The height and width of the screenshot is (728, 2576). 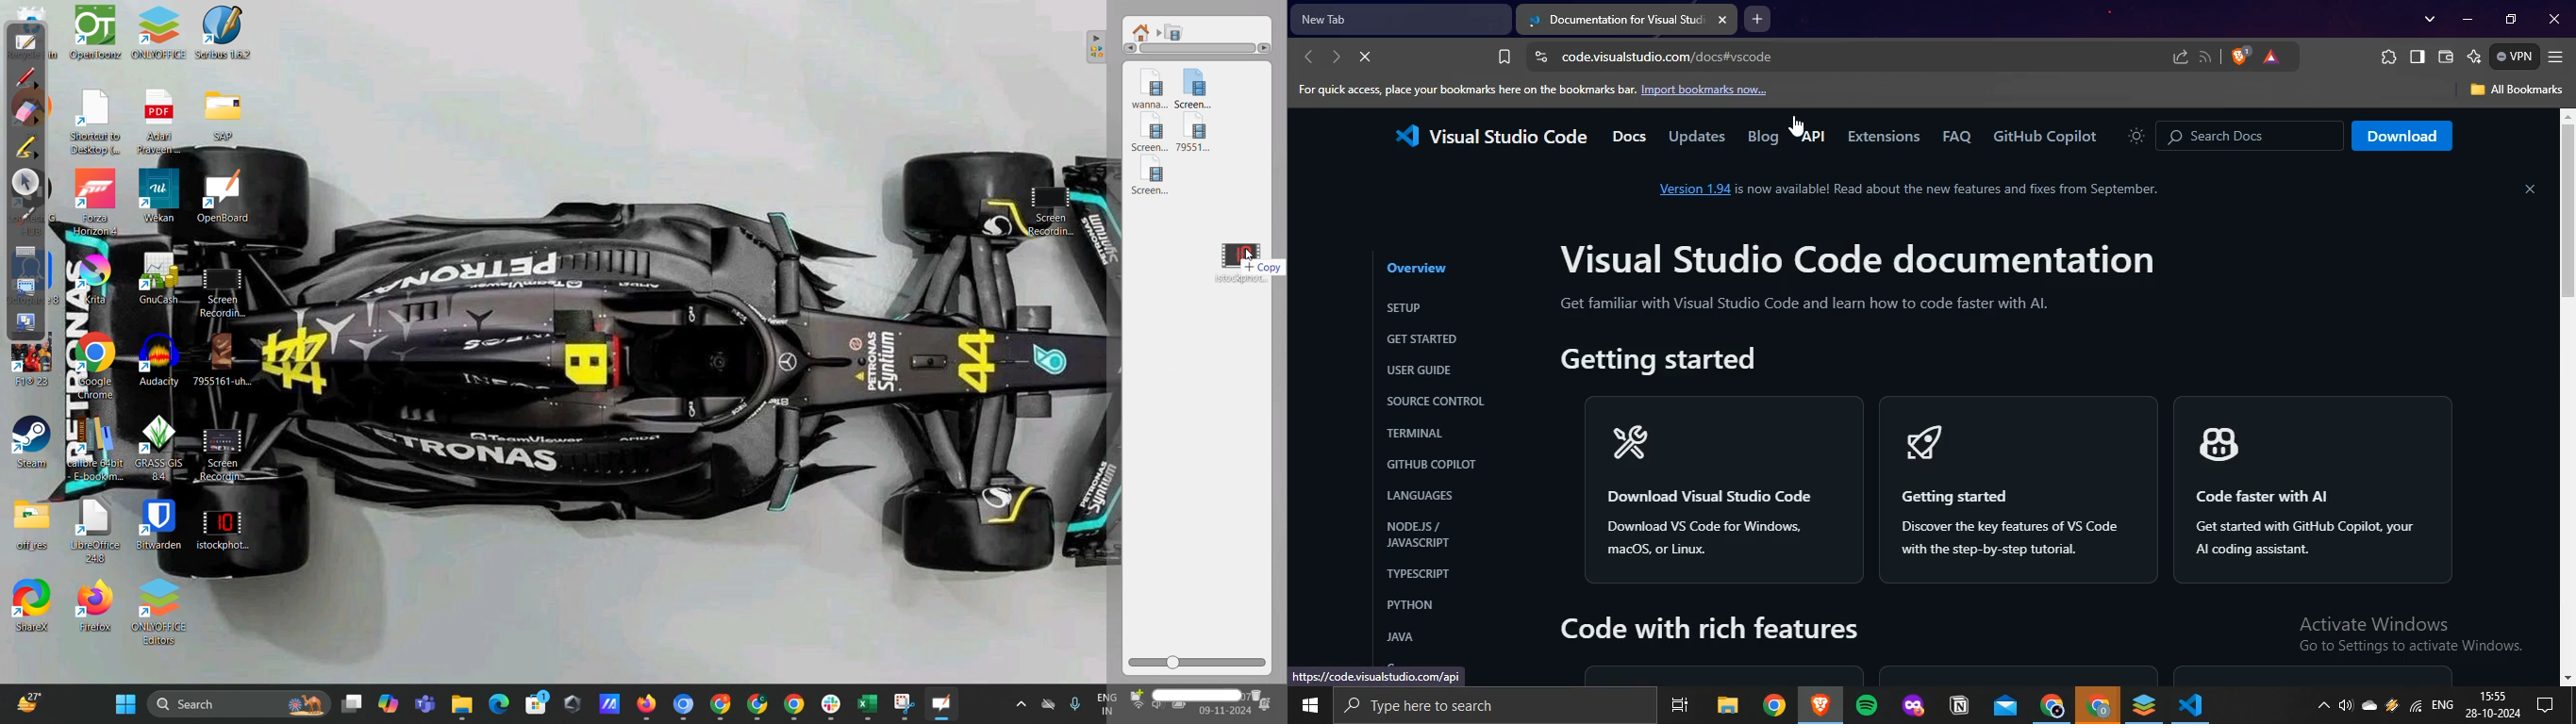 I want to click on OpenBoard, so click(x=225, y=196).